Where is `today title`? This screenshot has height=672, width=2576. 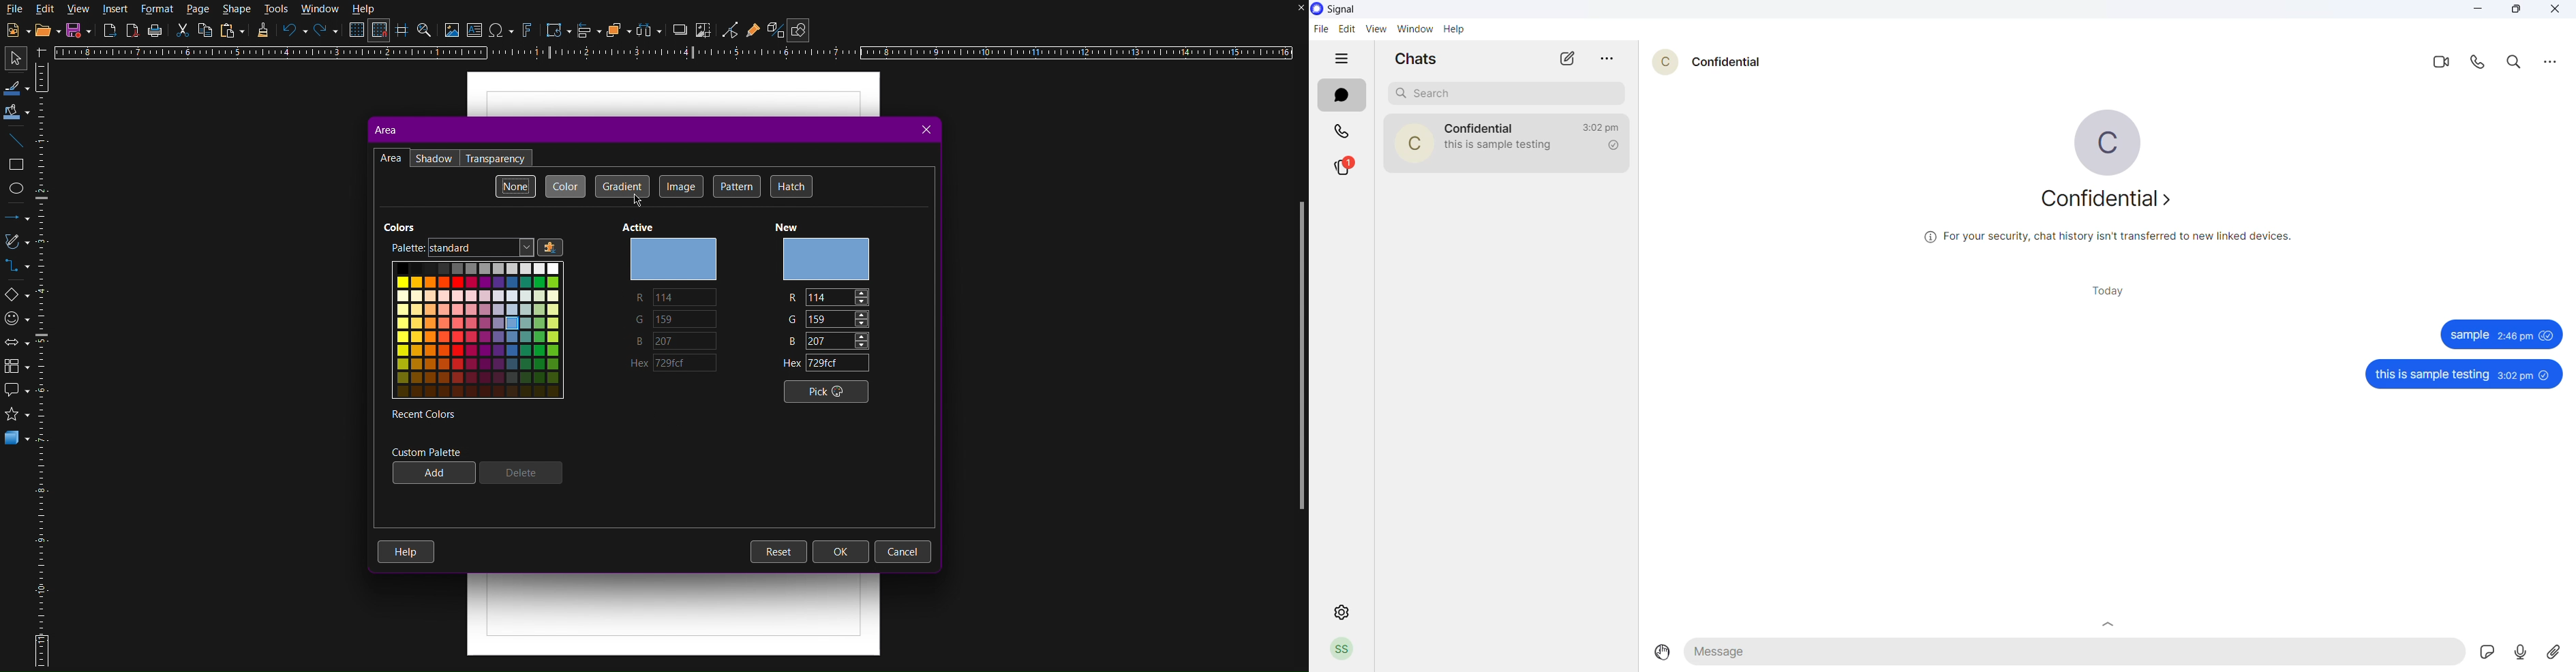
today title is located at coordinates (2111, 290).